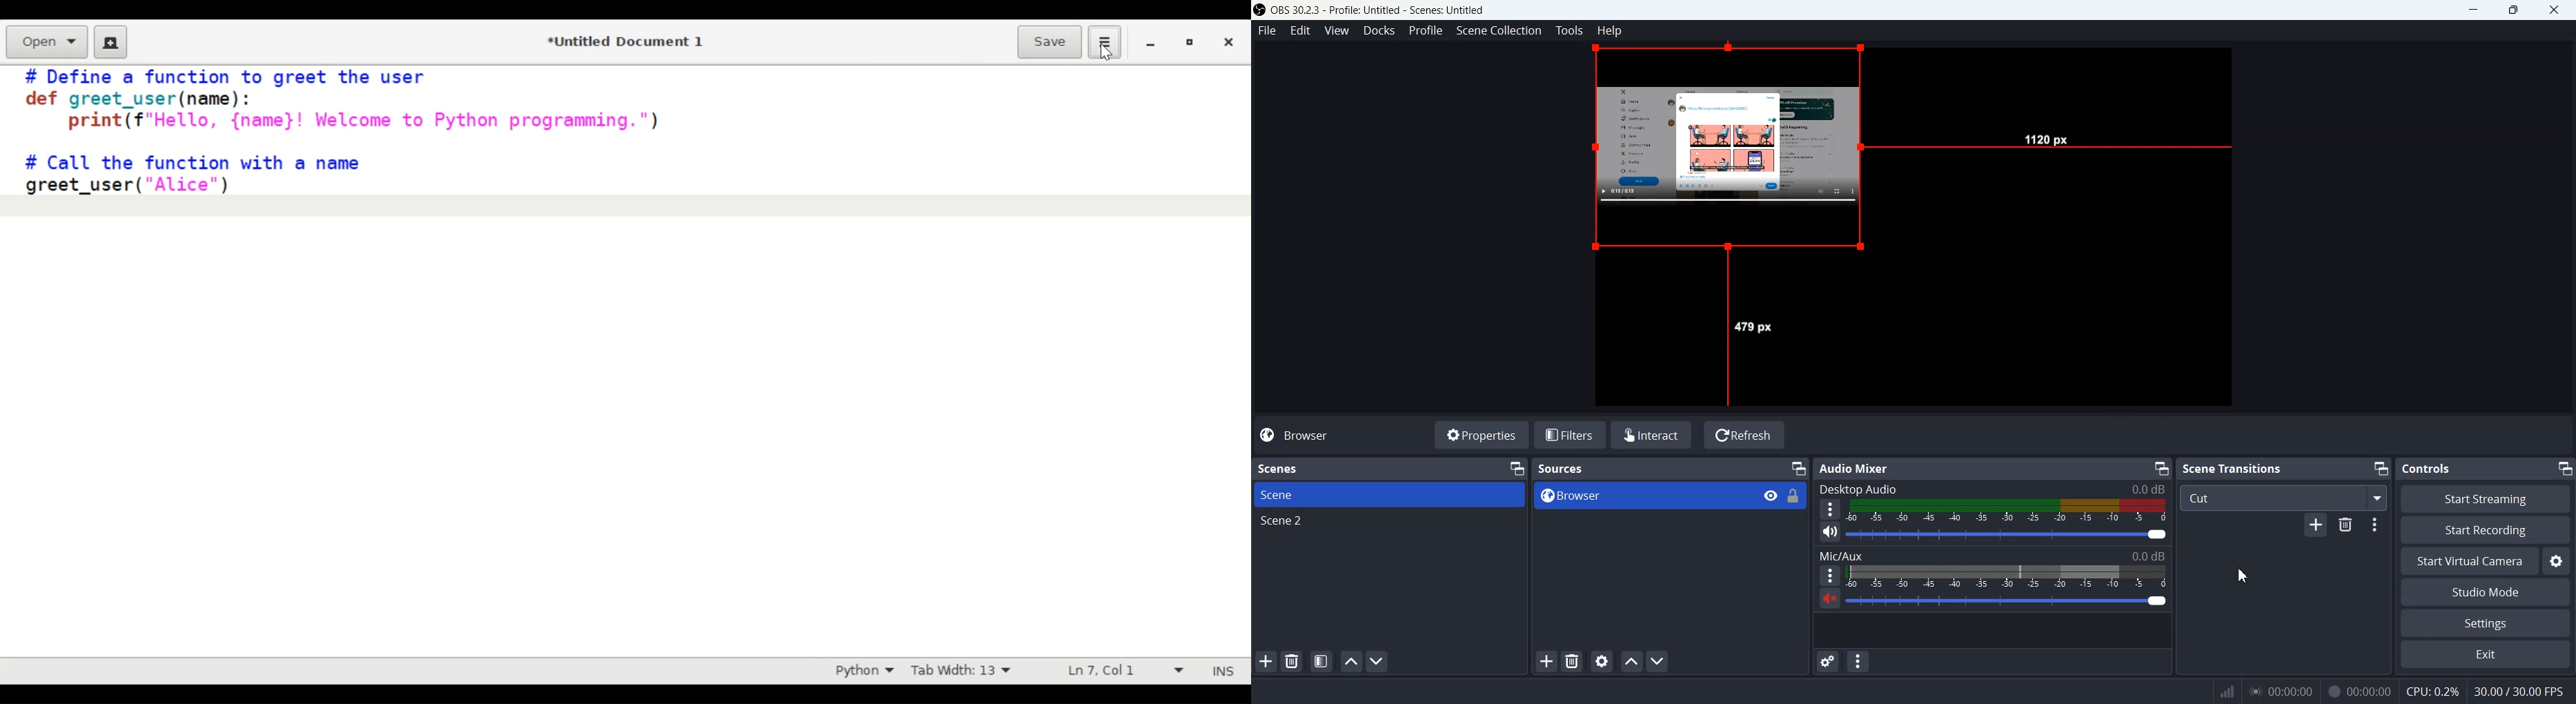 This screenshot has width=2576, height=728. What do you see at coordinates (1992, 489) in the screenshot?
I see `Text` at bounding box center [1992, 489].